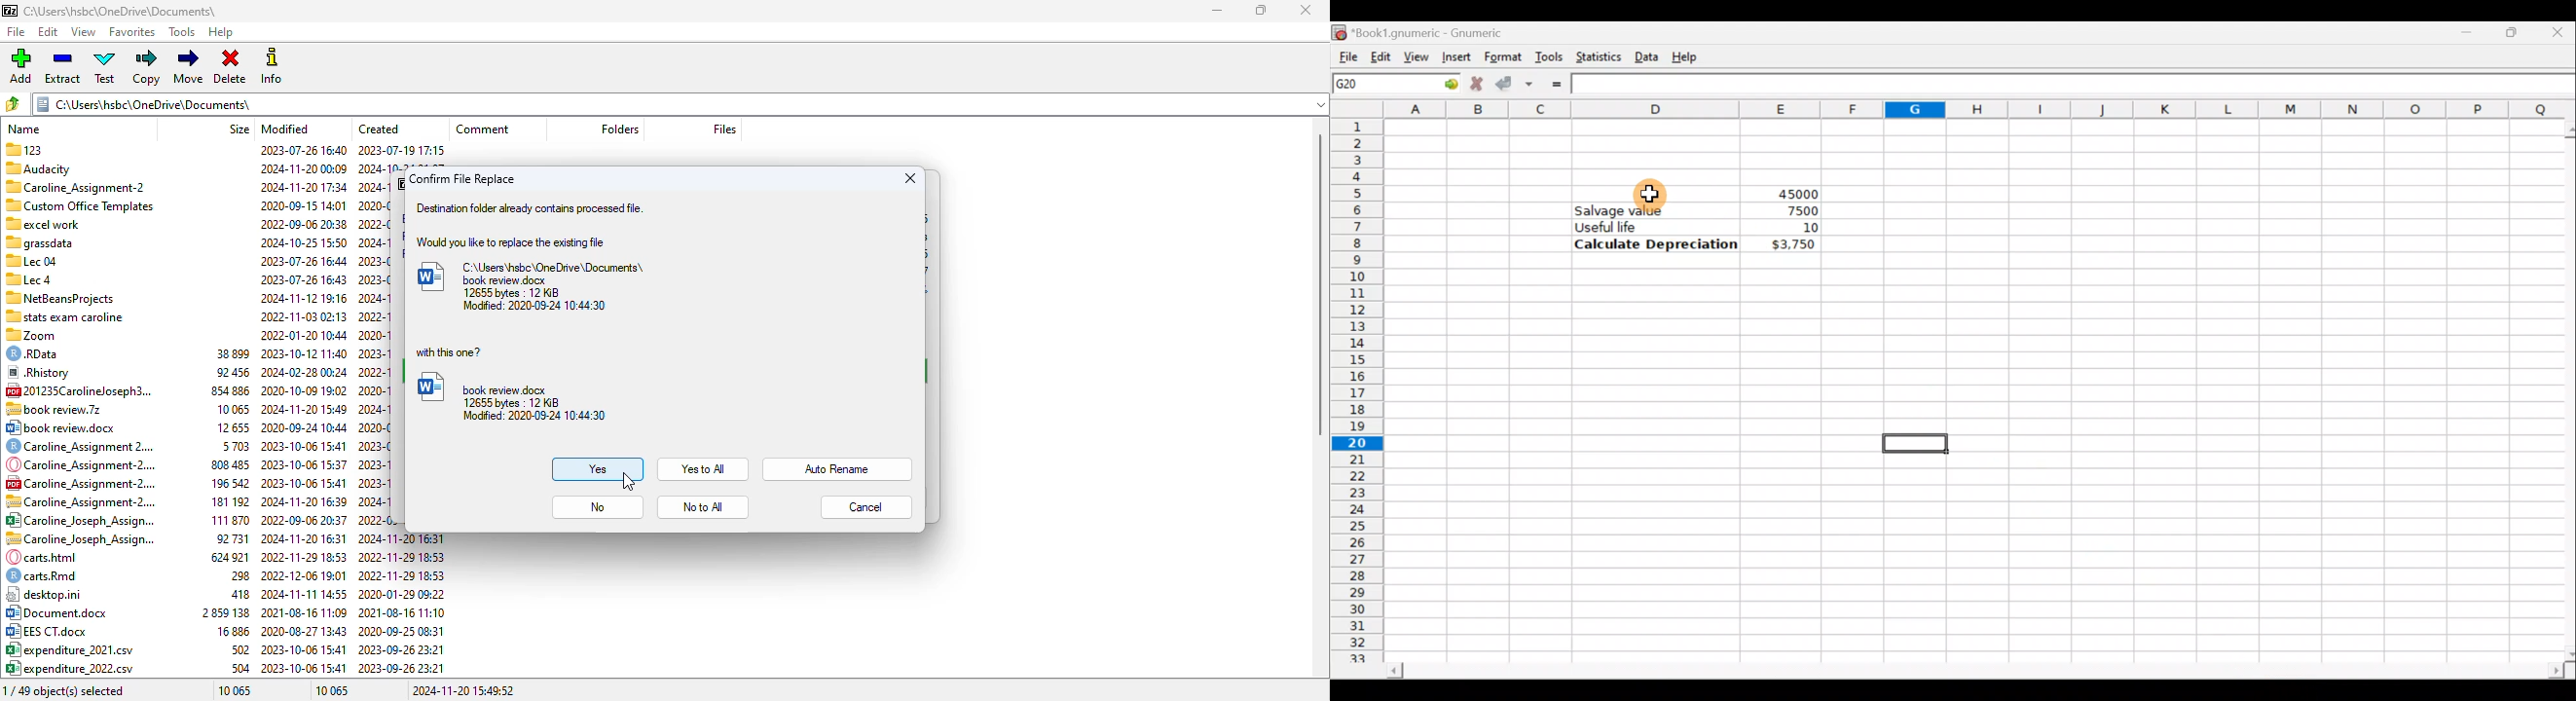 This screenshot has width=2576, height=728. Describe the element at coordinates (64, 690) in the screenshot. I see `0/49 object(s) selected` at that location.